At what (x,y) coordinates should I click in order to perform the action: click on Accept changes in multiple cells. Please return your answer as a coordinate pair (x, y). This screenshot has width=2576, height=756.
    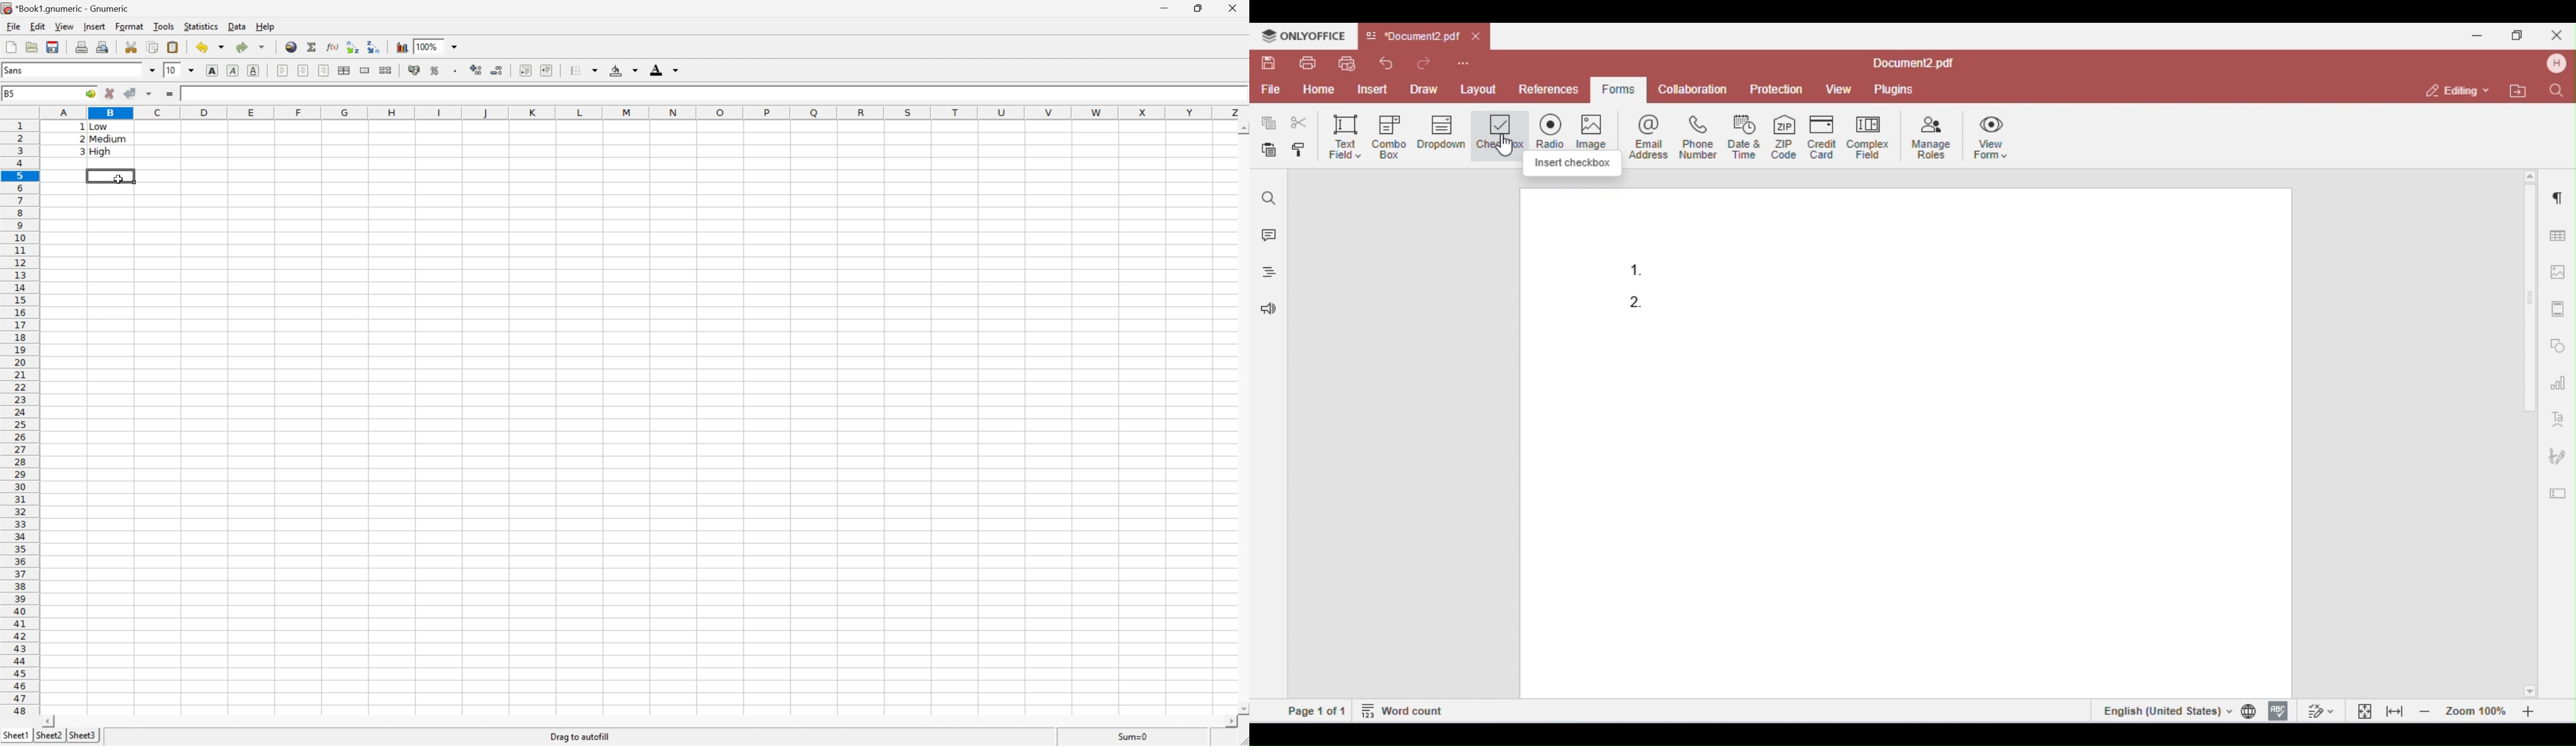
    Looking at the image, I should click on (148, 94).